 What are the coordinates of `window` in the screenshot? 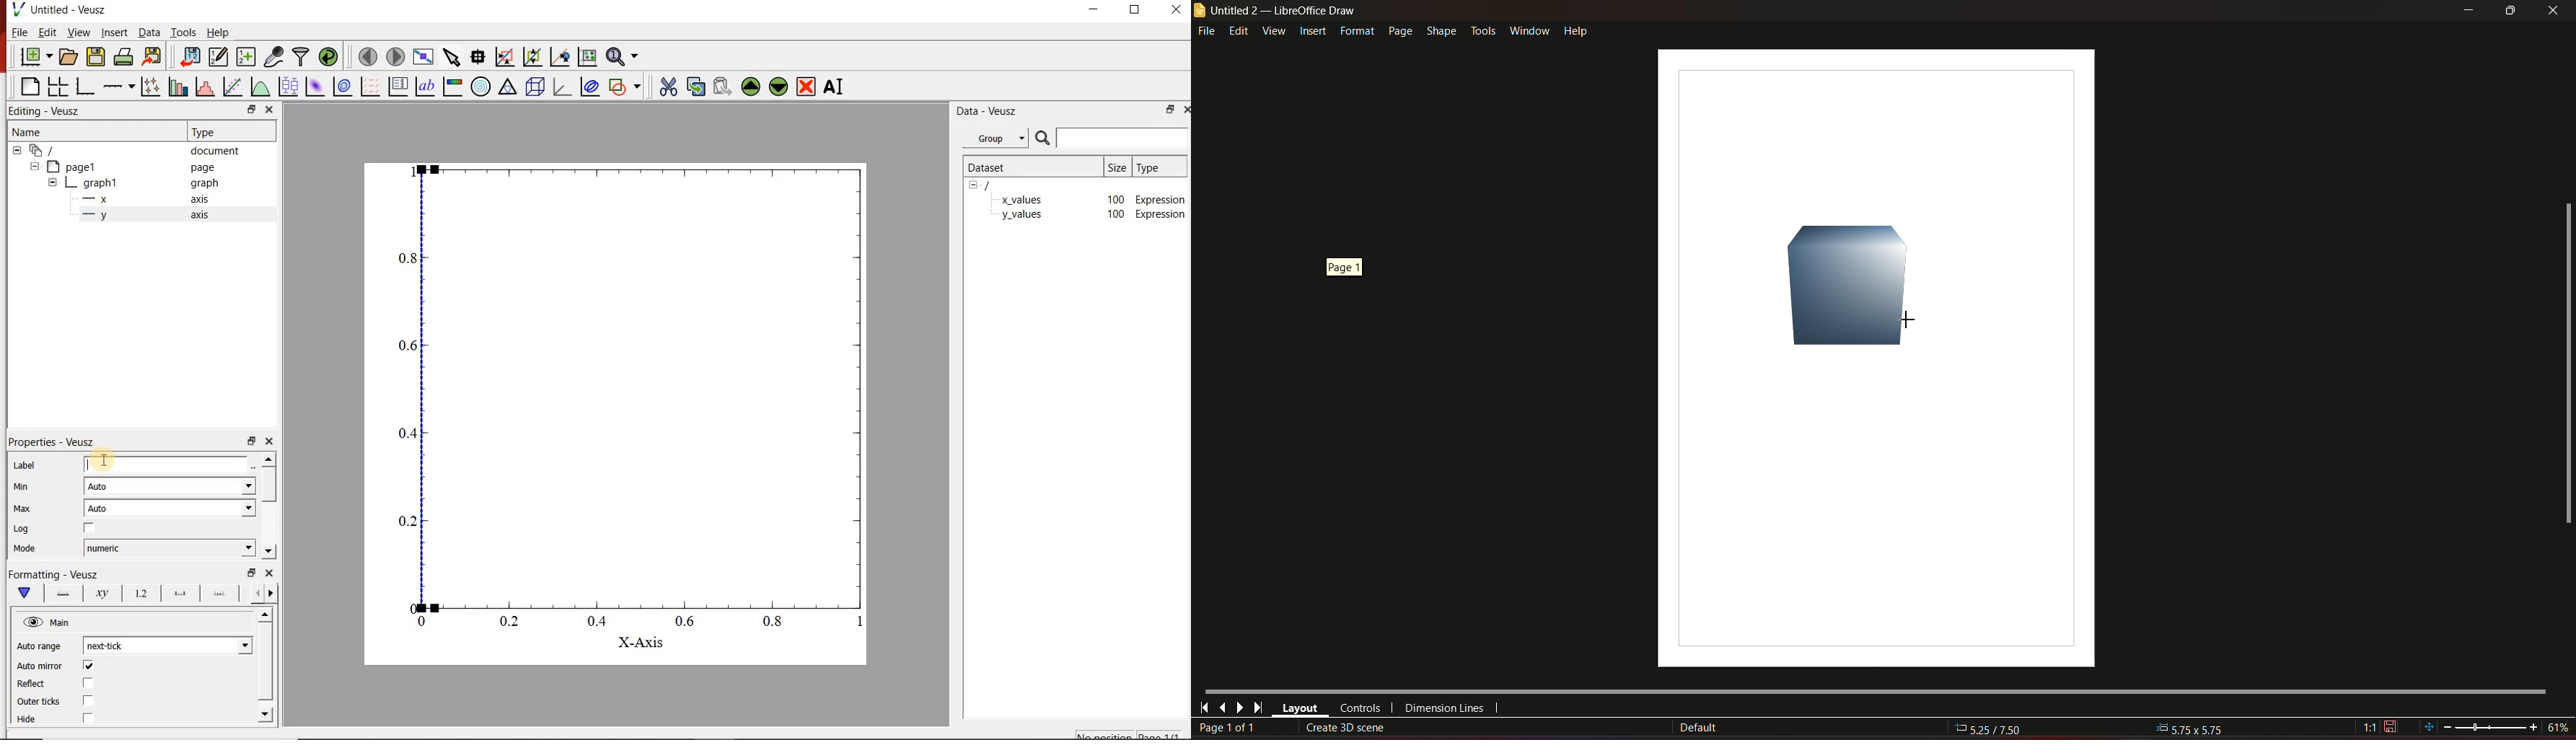 It's located at (1528, 28).